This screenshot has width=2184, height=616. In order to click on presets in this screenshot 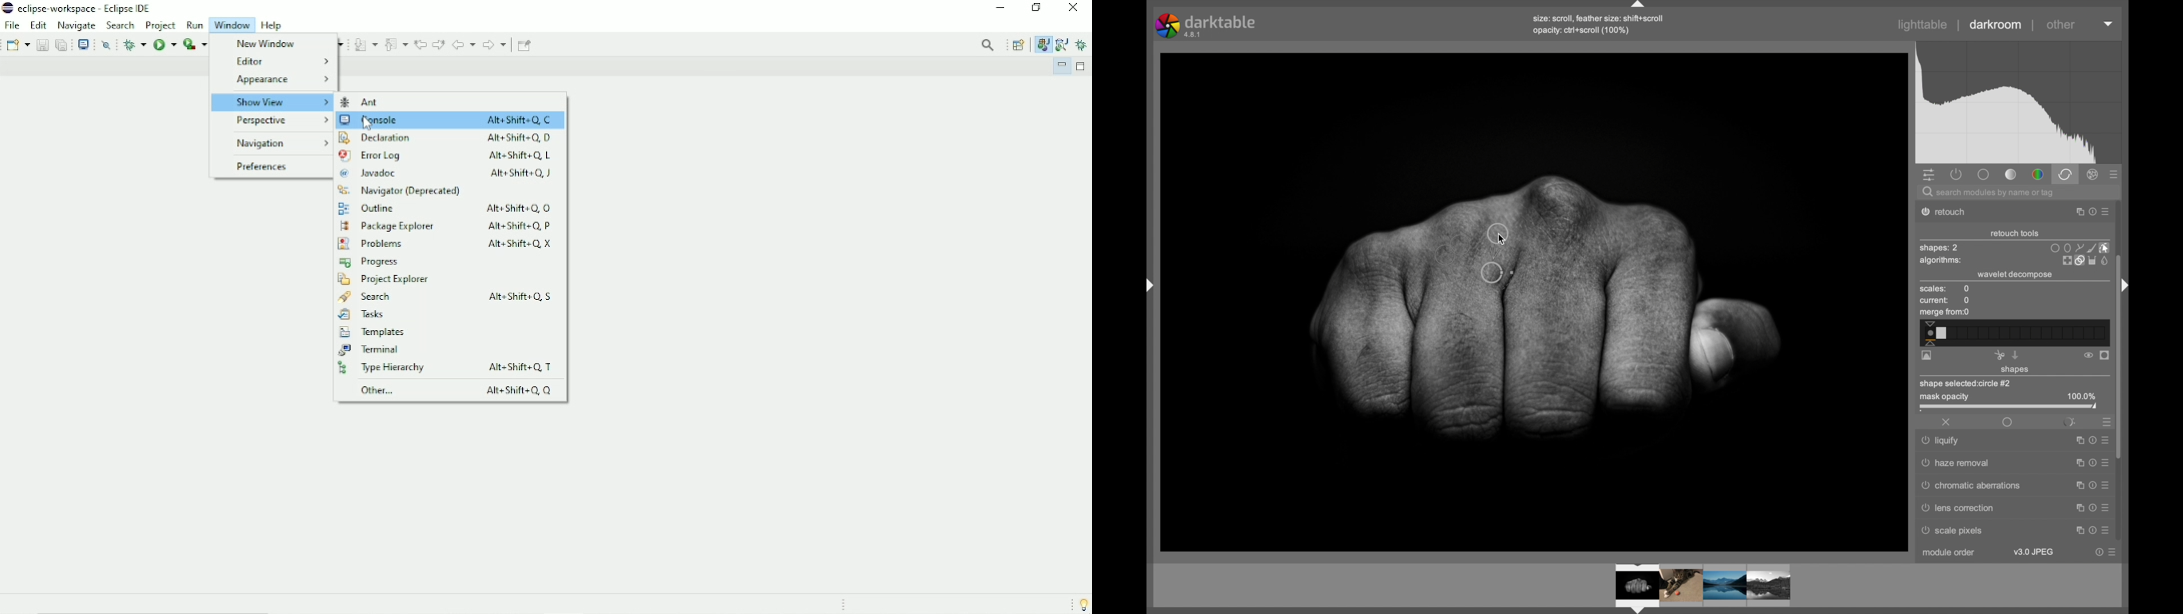, I will do `click(2105, 421)`.